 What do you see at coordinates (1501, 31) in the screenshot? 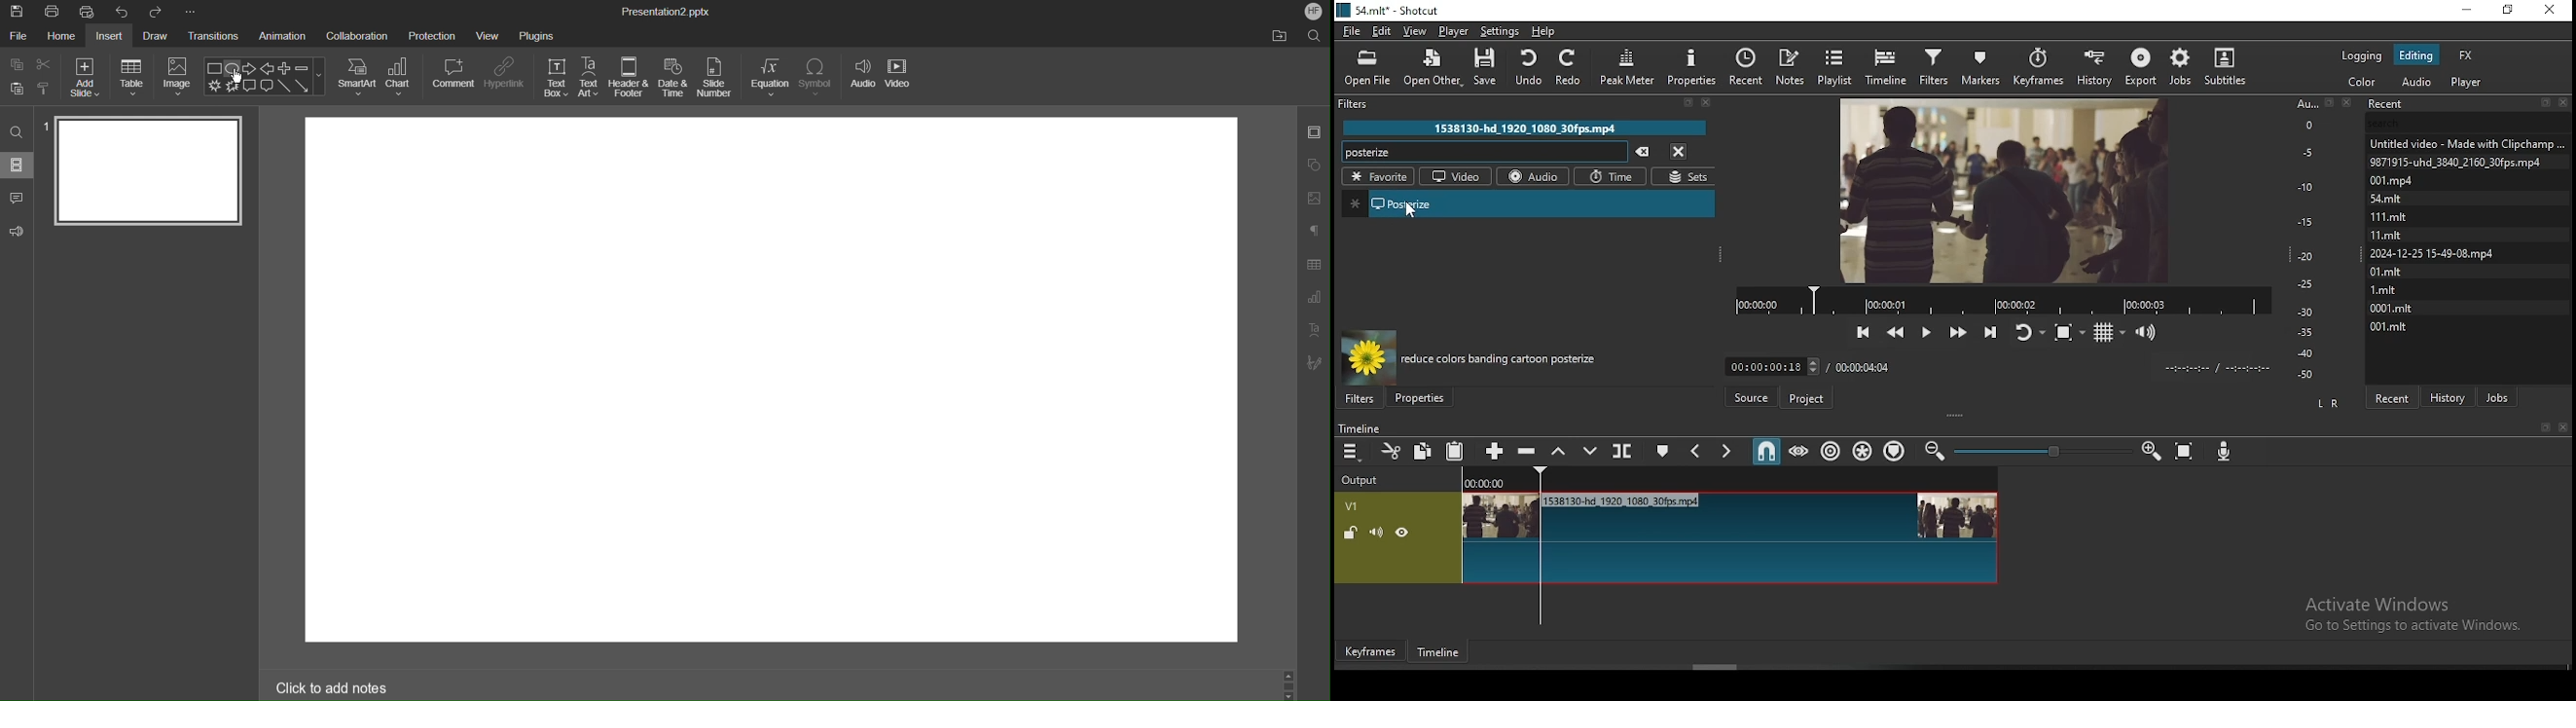
I see `settings` at bounding box center [1501, 31].